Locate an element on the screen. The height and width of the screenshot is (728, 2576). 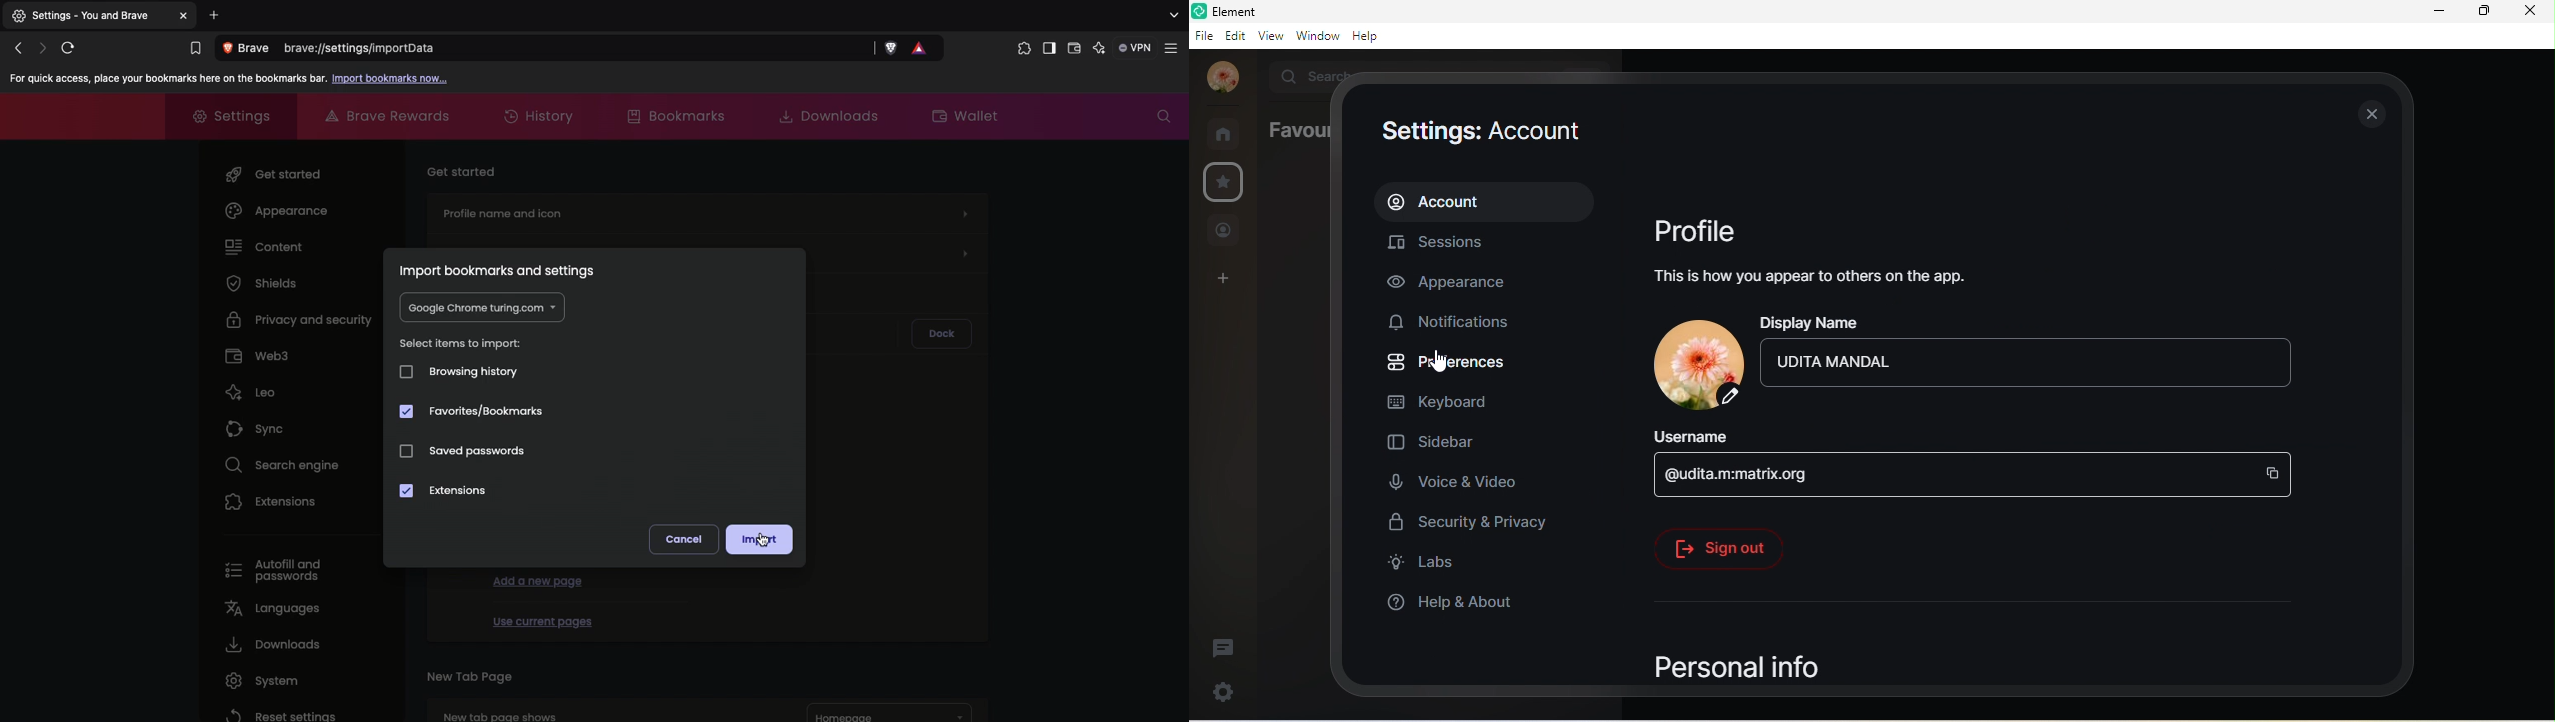
Brave rewards is located at coordinates (390, 116).